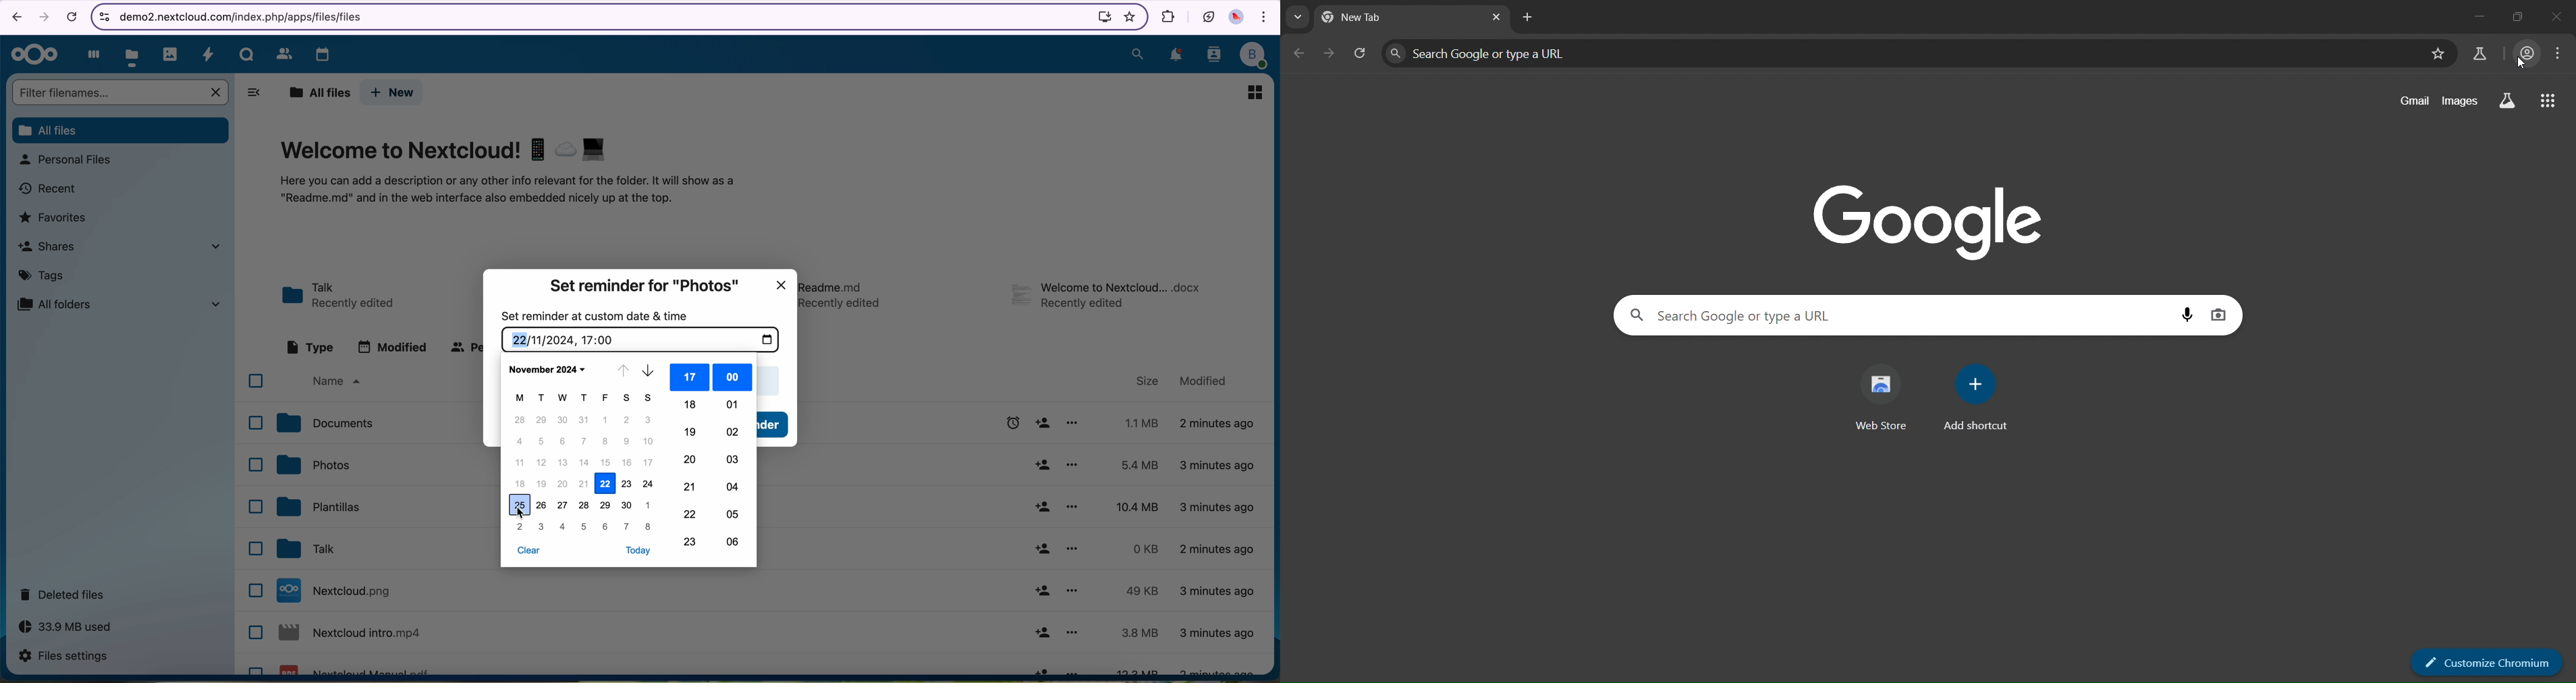  What do you see at coordinates (627, 441) in the screenshot?
I see `9` at bounding box center [627, 441].